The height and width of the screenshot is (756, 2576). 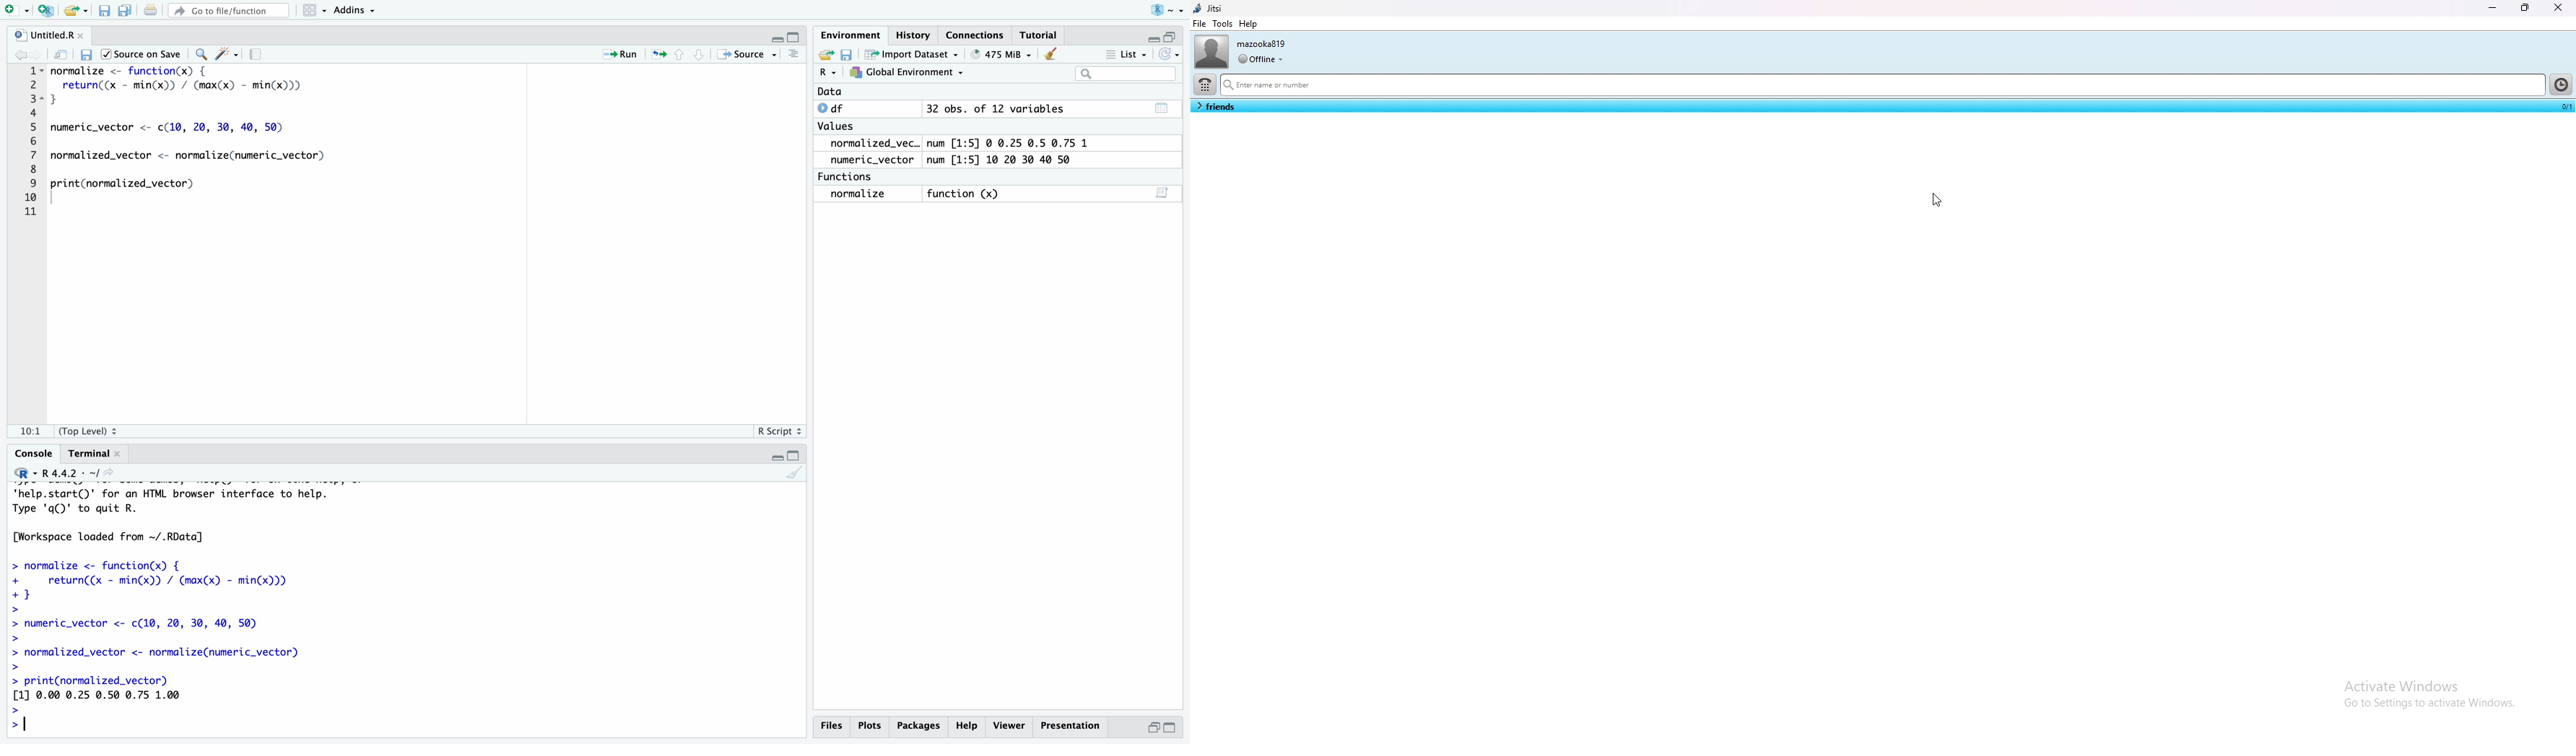 I want to click on Search bar, so click(x=1125, y=74).